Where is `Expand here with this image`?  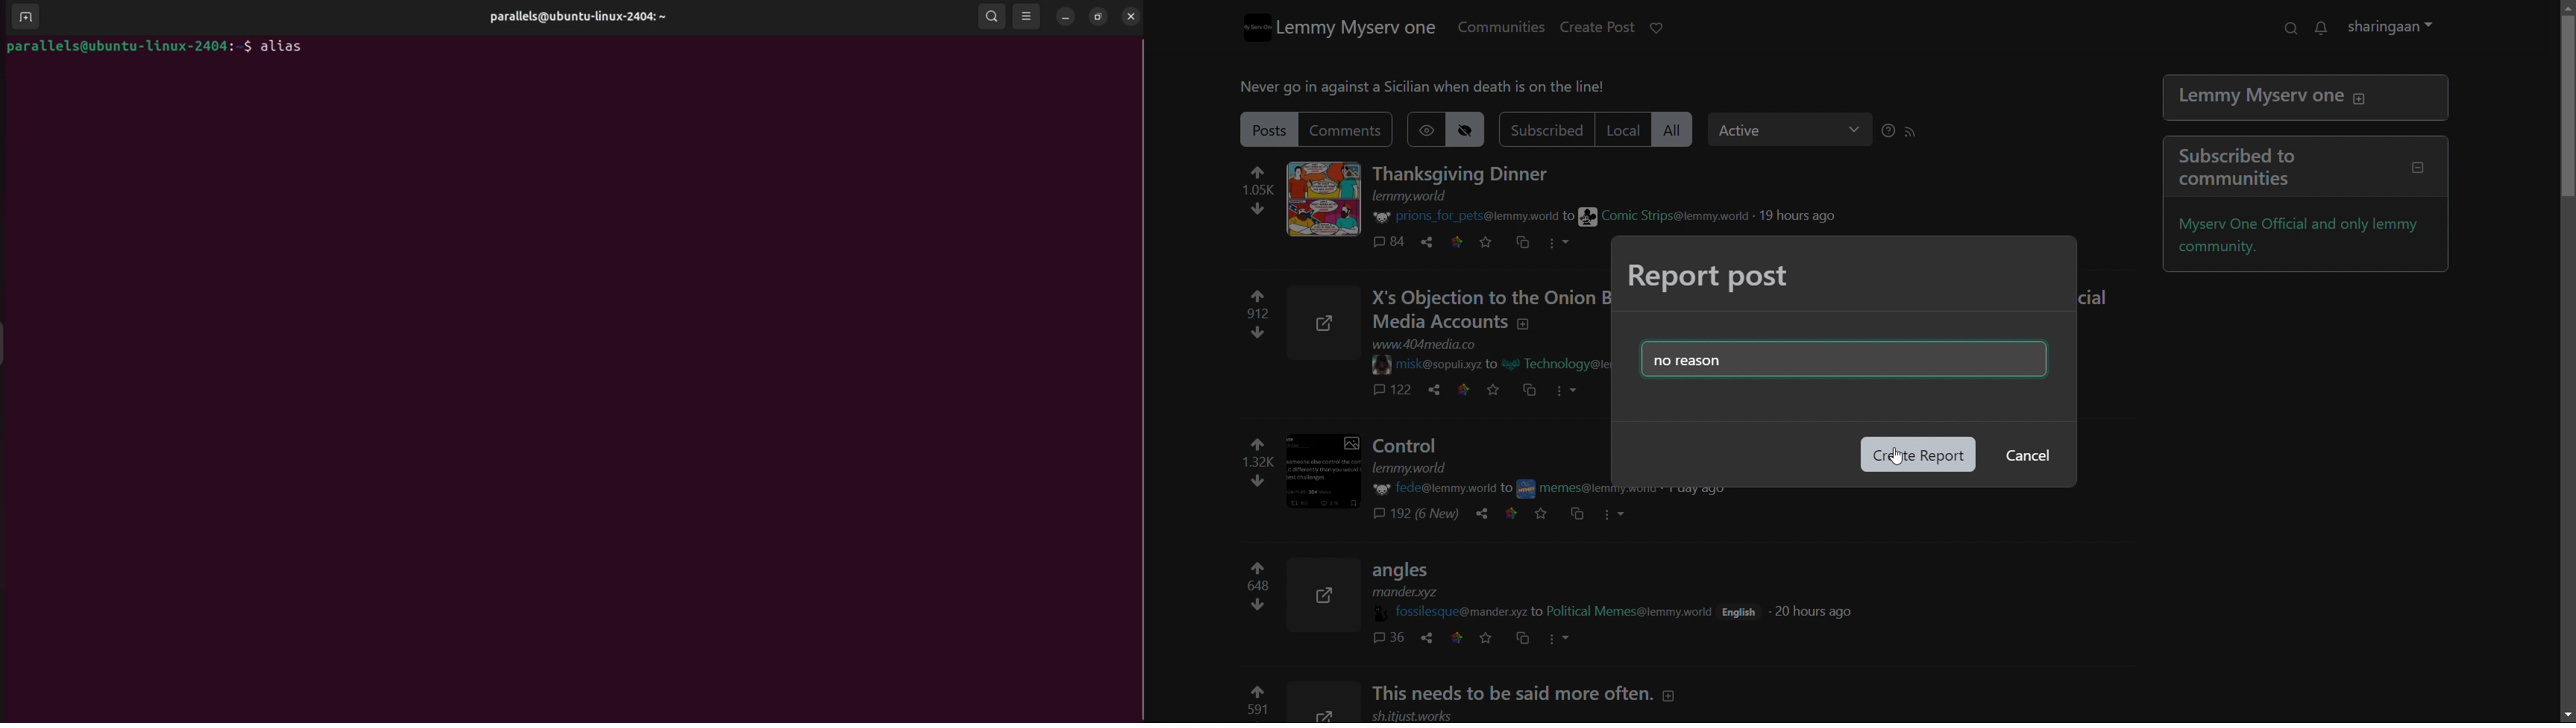 Expand here with this image is located at coordinates (1328, 597).